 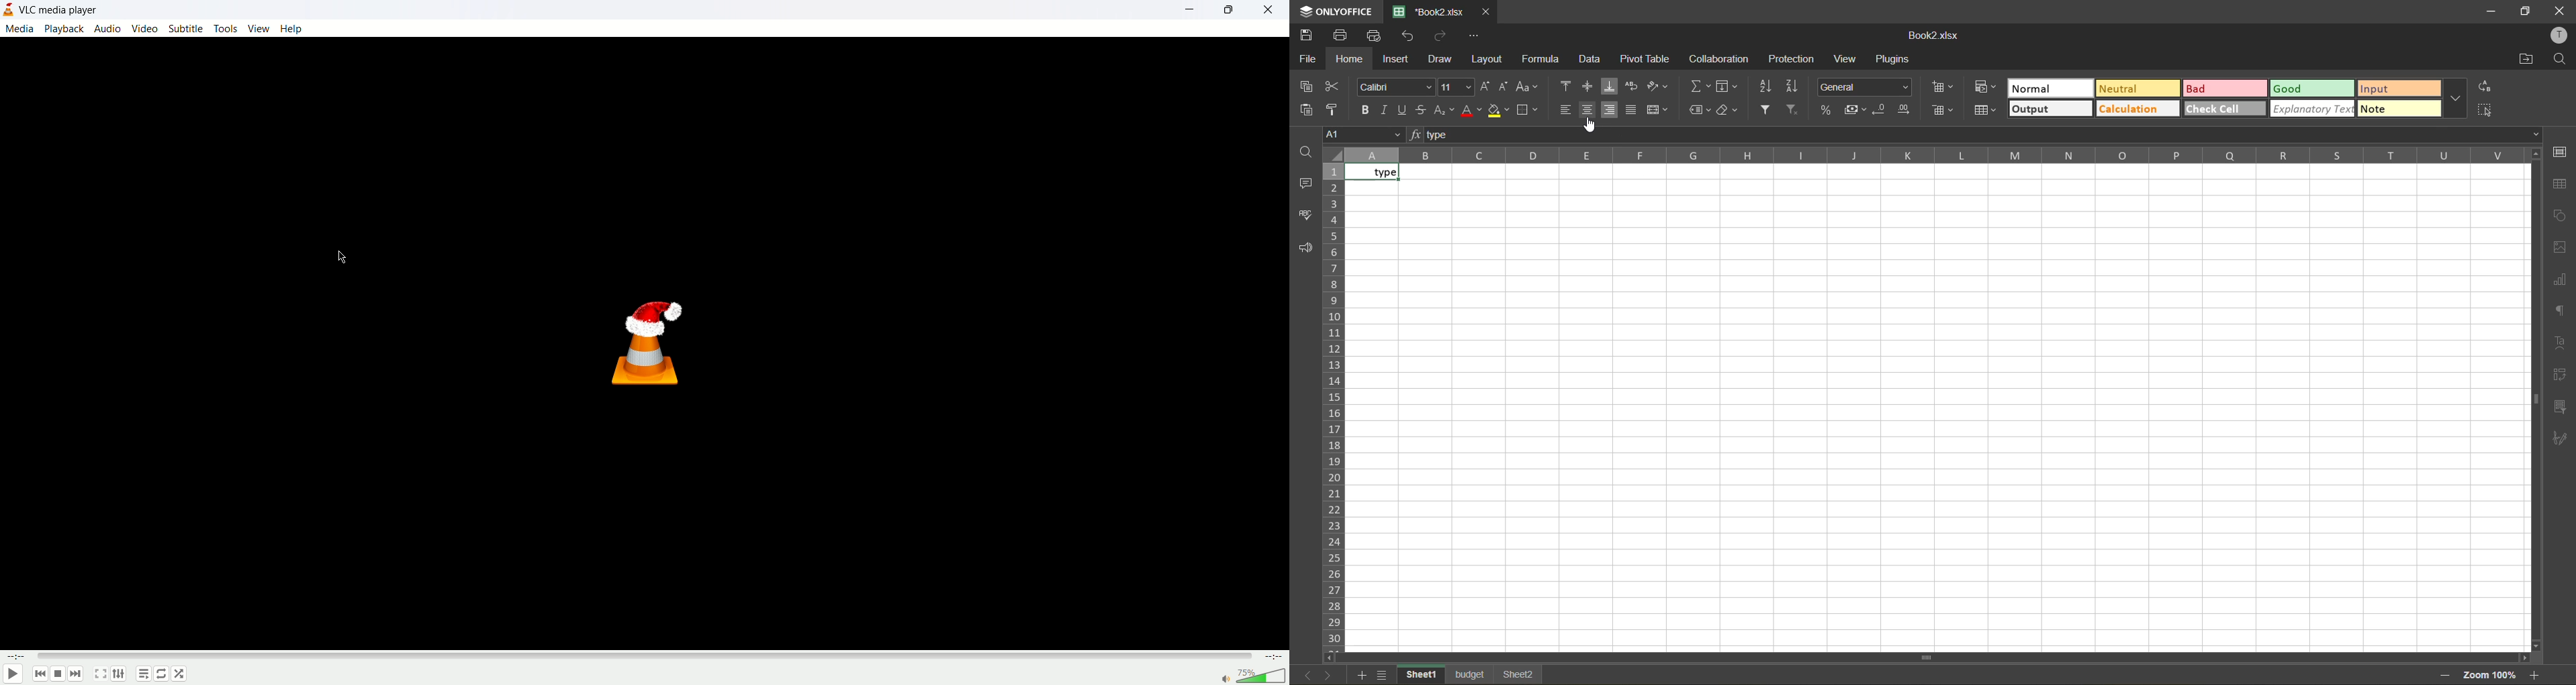 What do you see at coordinates (1609, 108) in the screenshot?
I see `align right` at bounding box center [1609, 108].